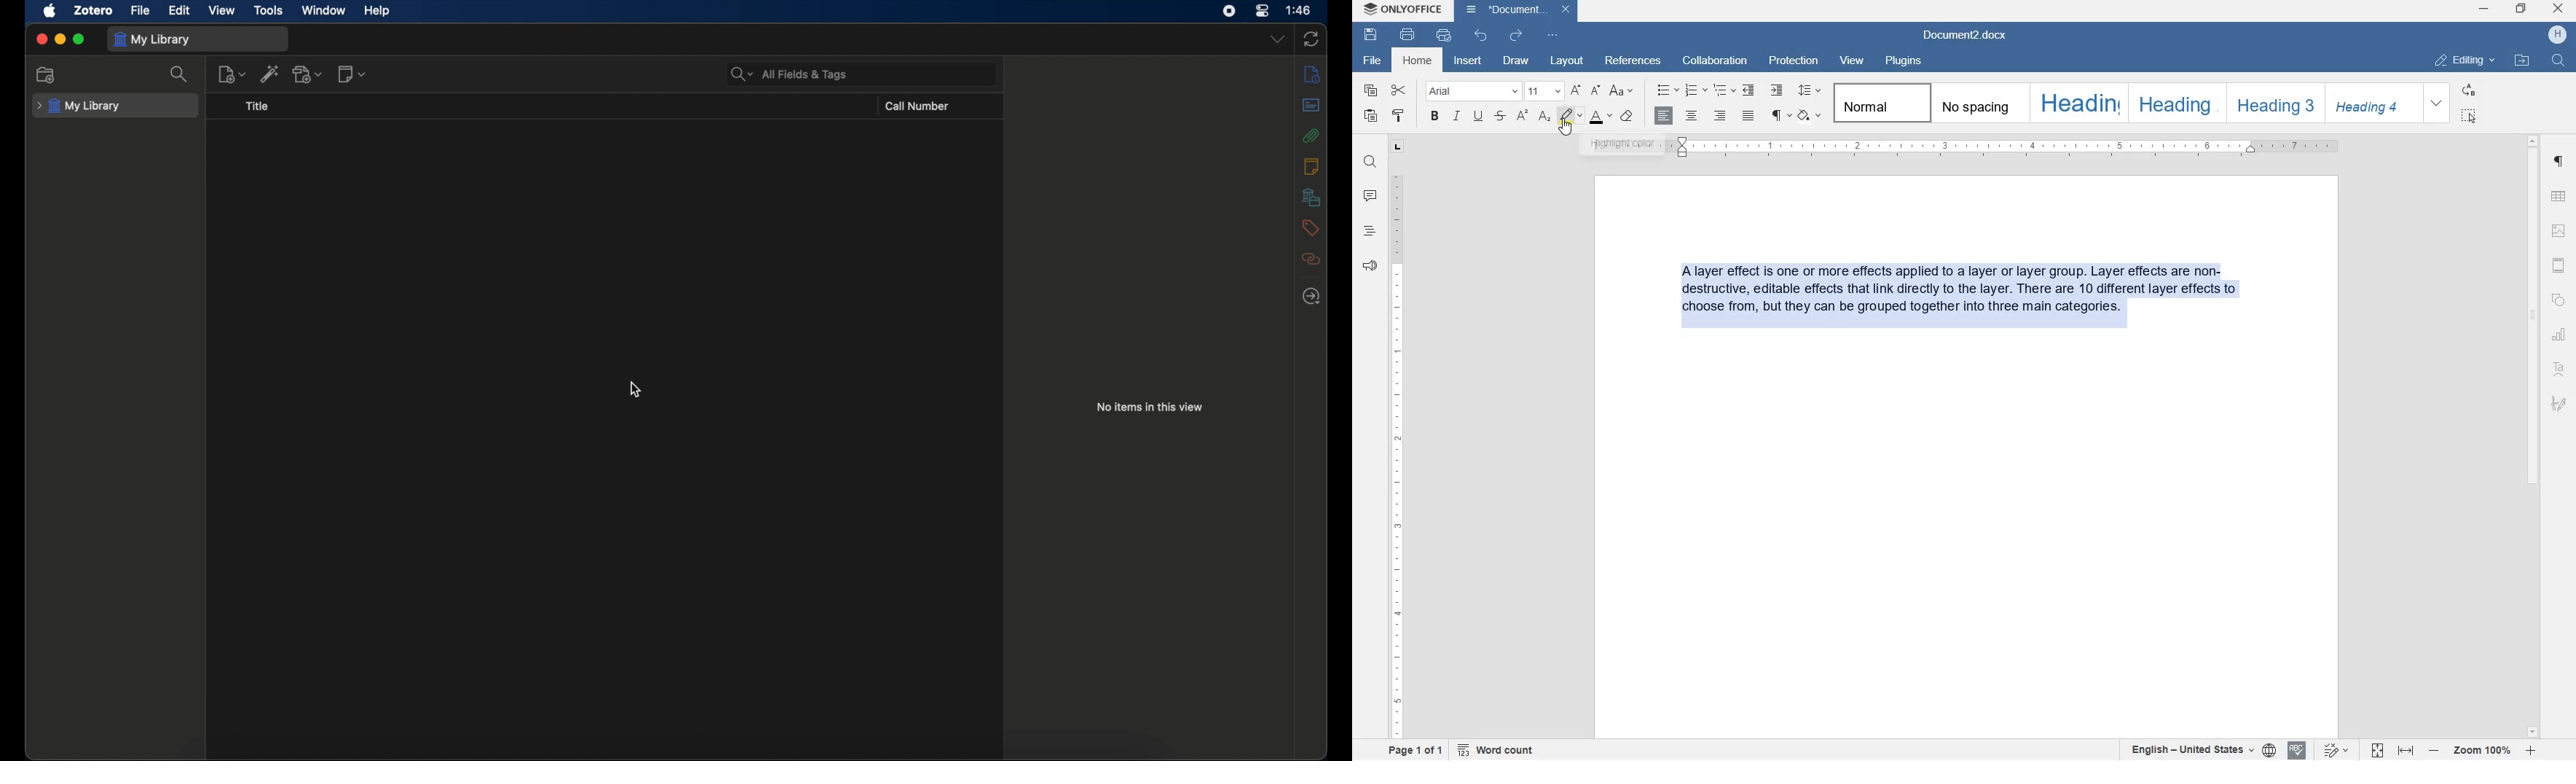 The width and height of the screenshot is (2576, 784). I want to click on headers & footers, so click(2558, 266).